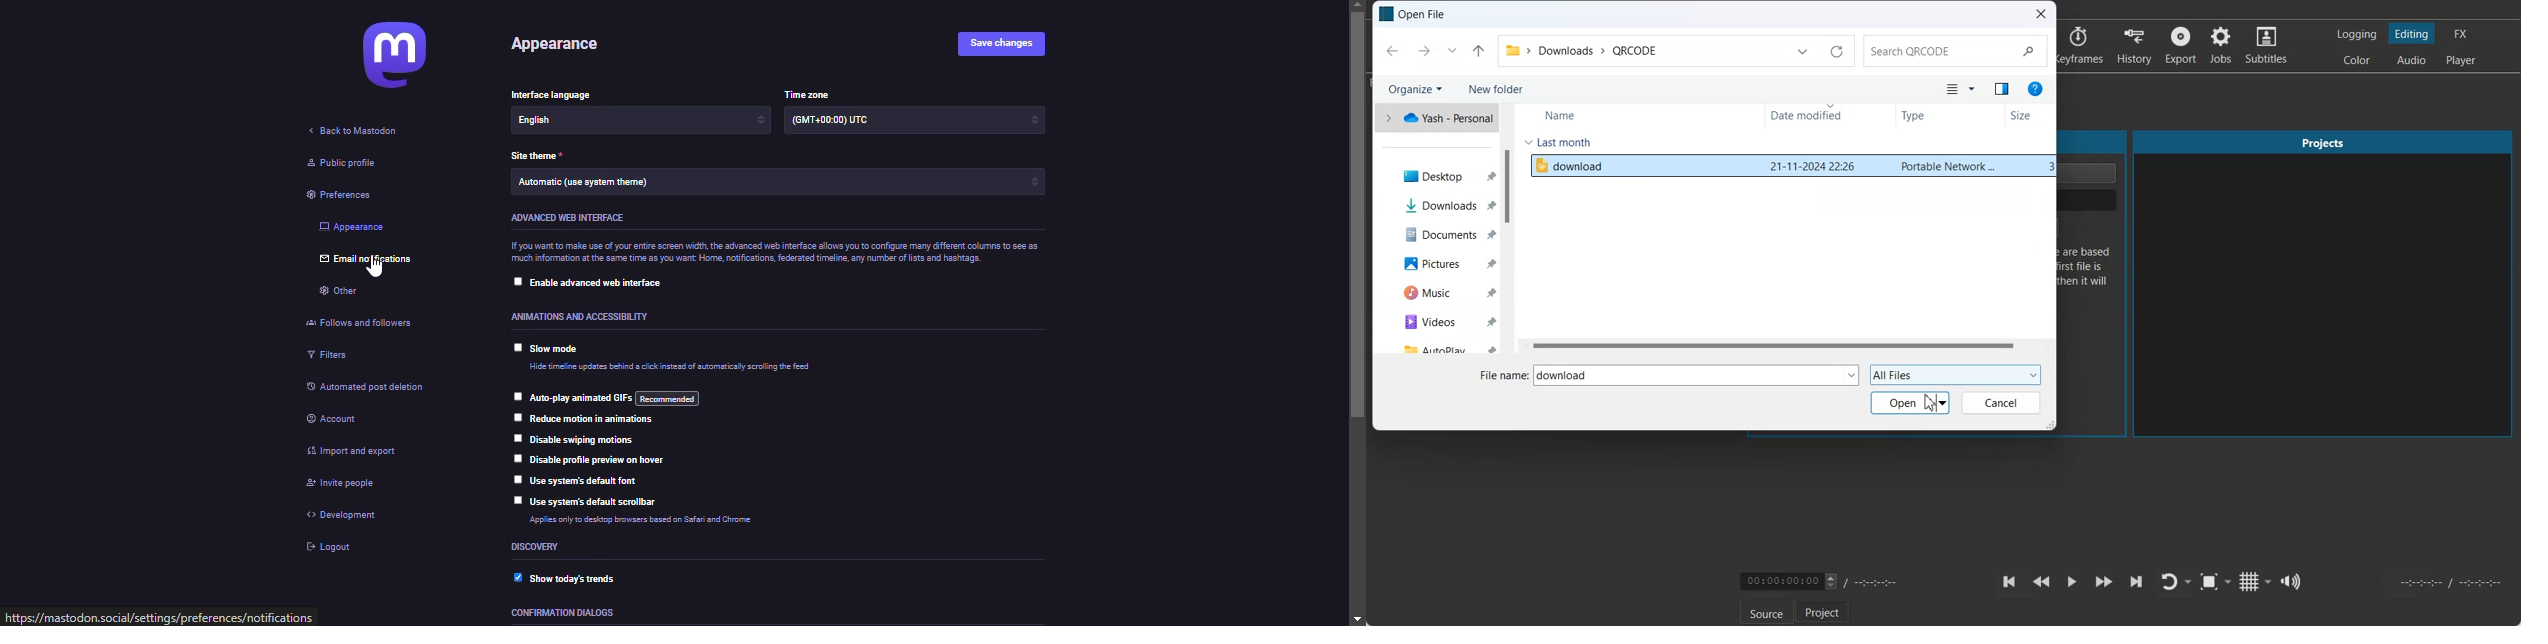 This screenshot has width=2548, height=644. What do you see at coordinates (1435, 322) in the screenshot?
I see `Videos` at bounding box center [1435, 322].